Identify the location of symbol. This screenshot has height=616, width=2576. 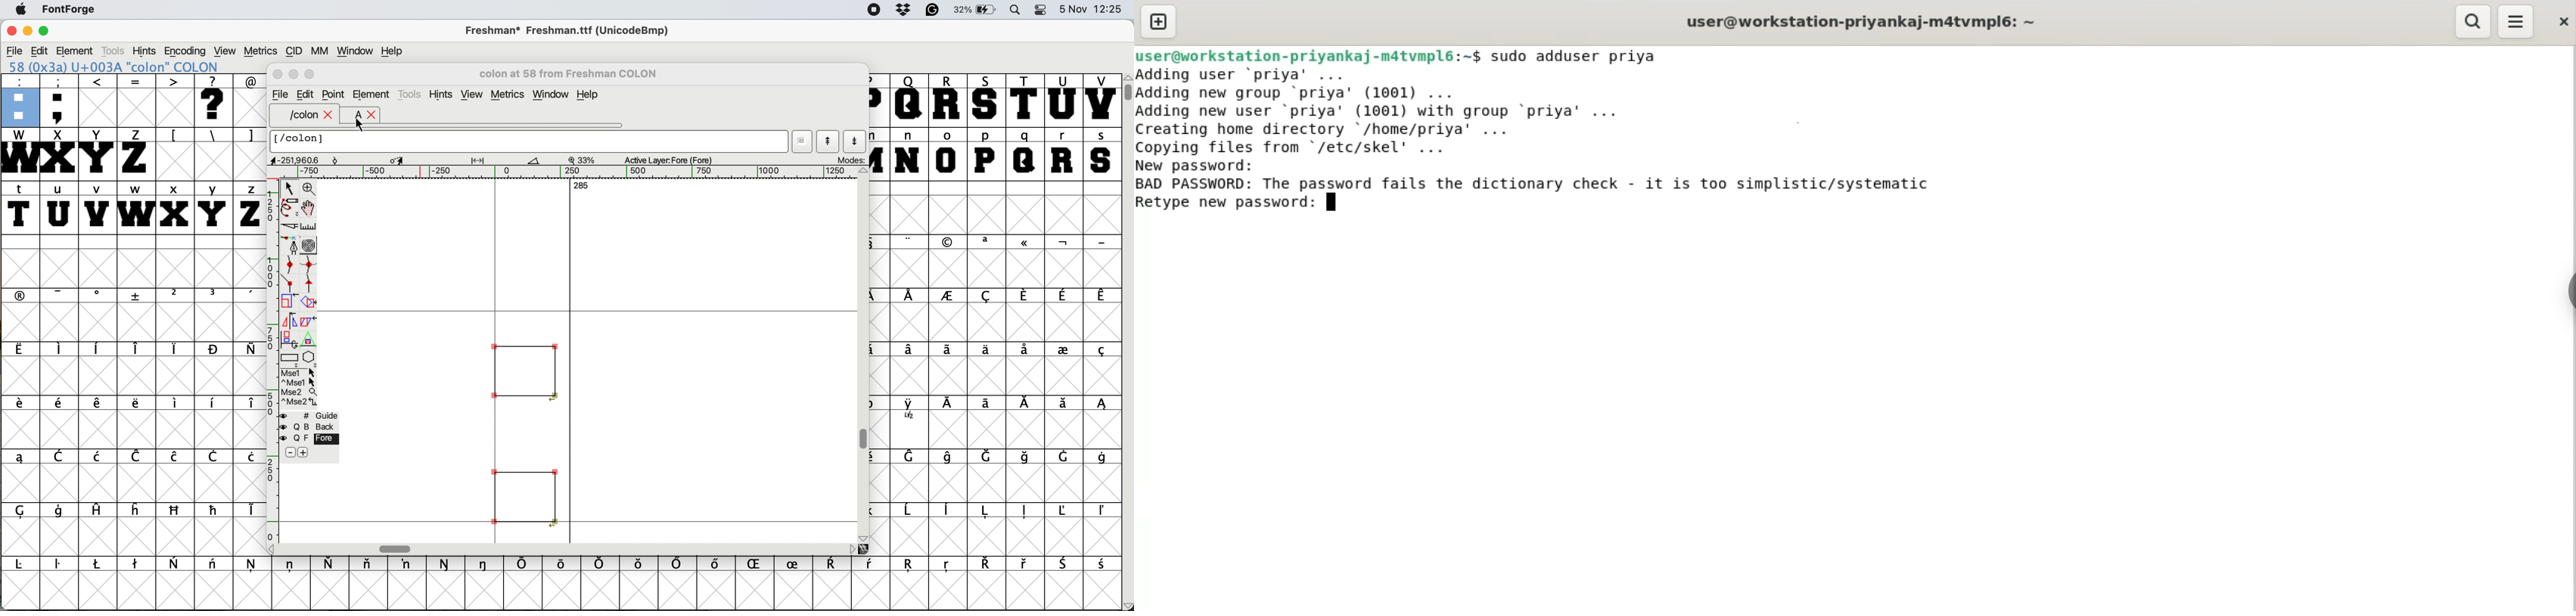
(911, 566).